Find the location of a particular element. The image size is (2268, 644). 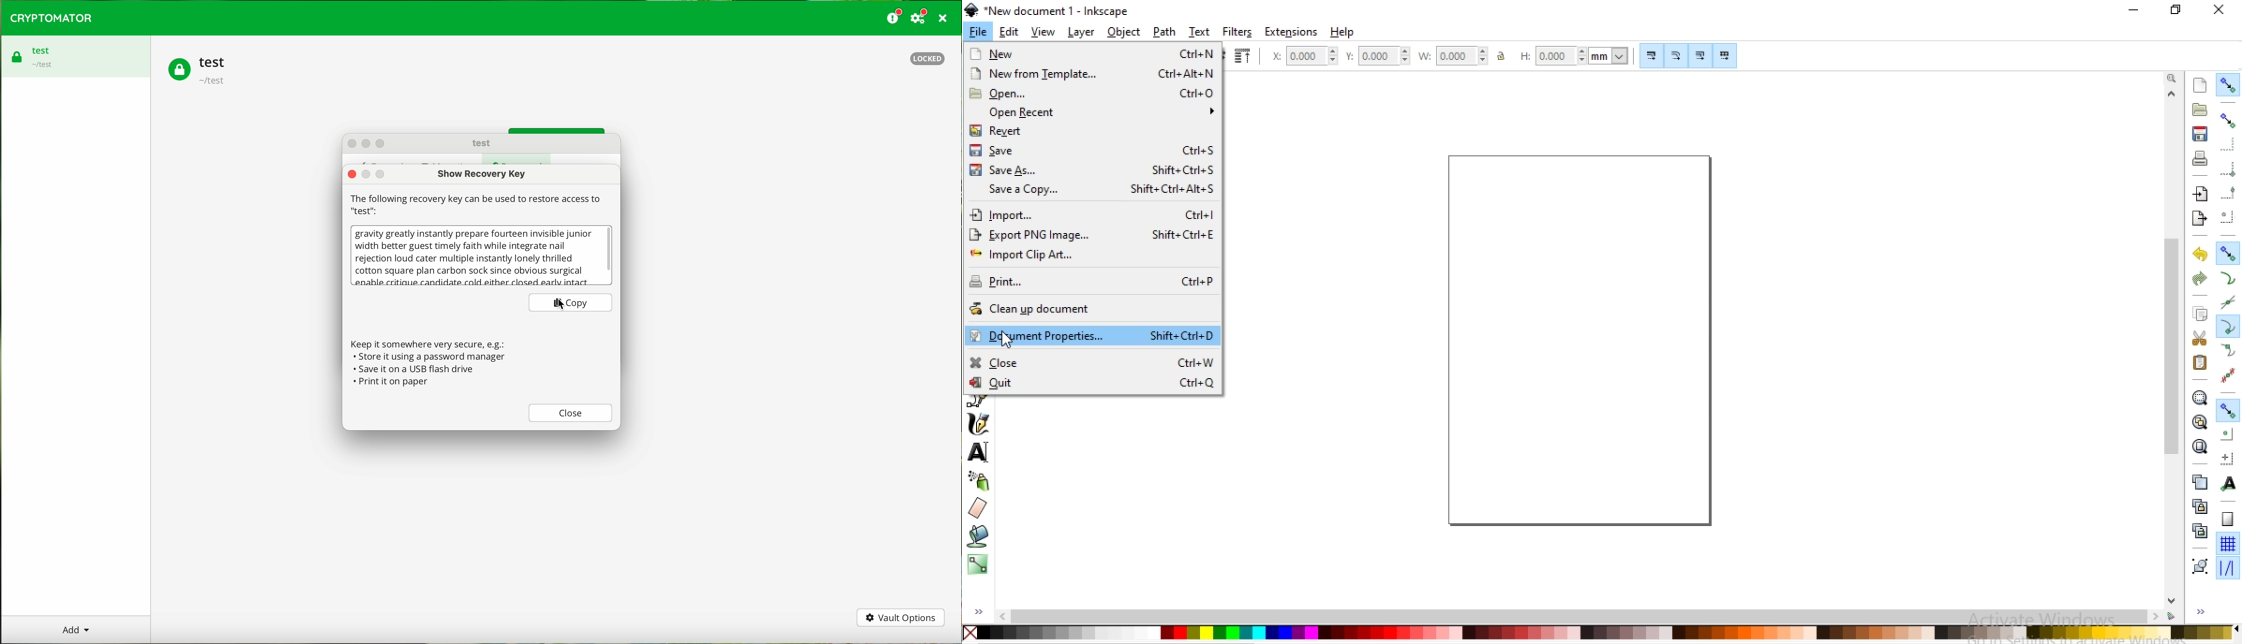

scrollbar is located at coordinates (1588, 616).